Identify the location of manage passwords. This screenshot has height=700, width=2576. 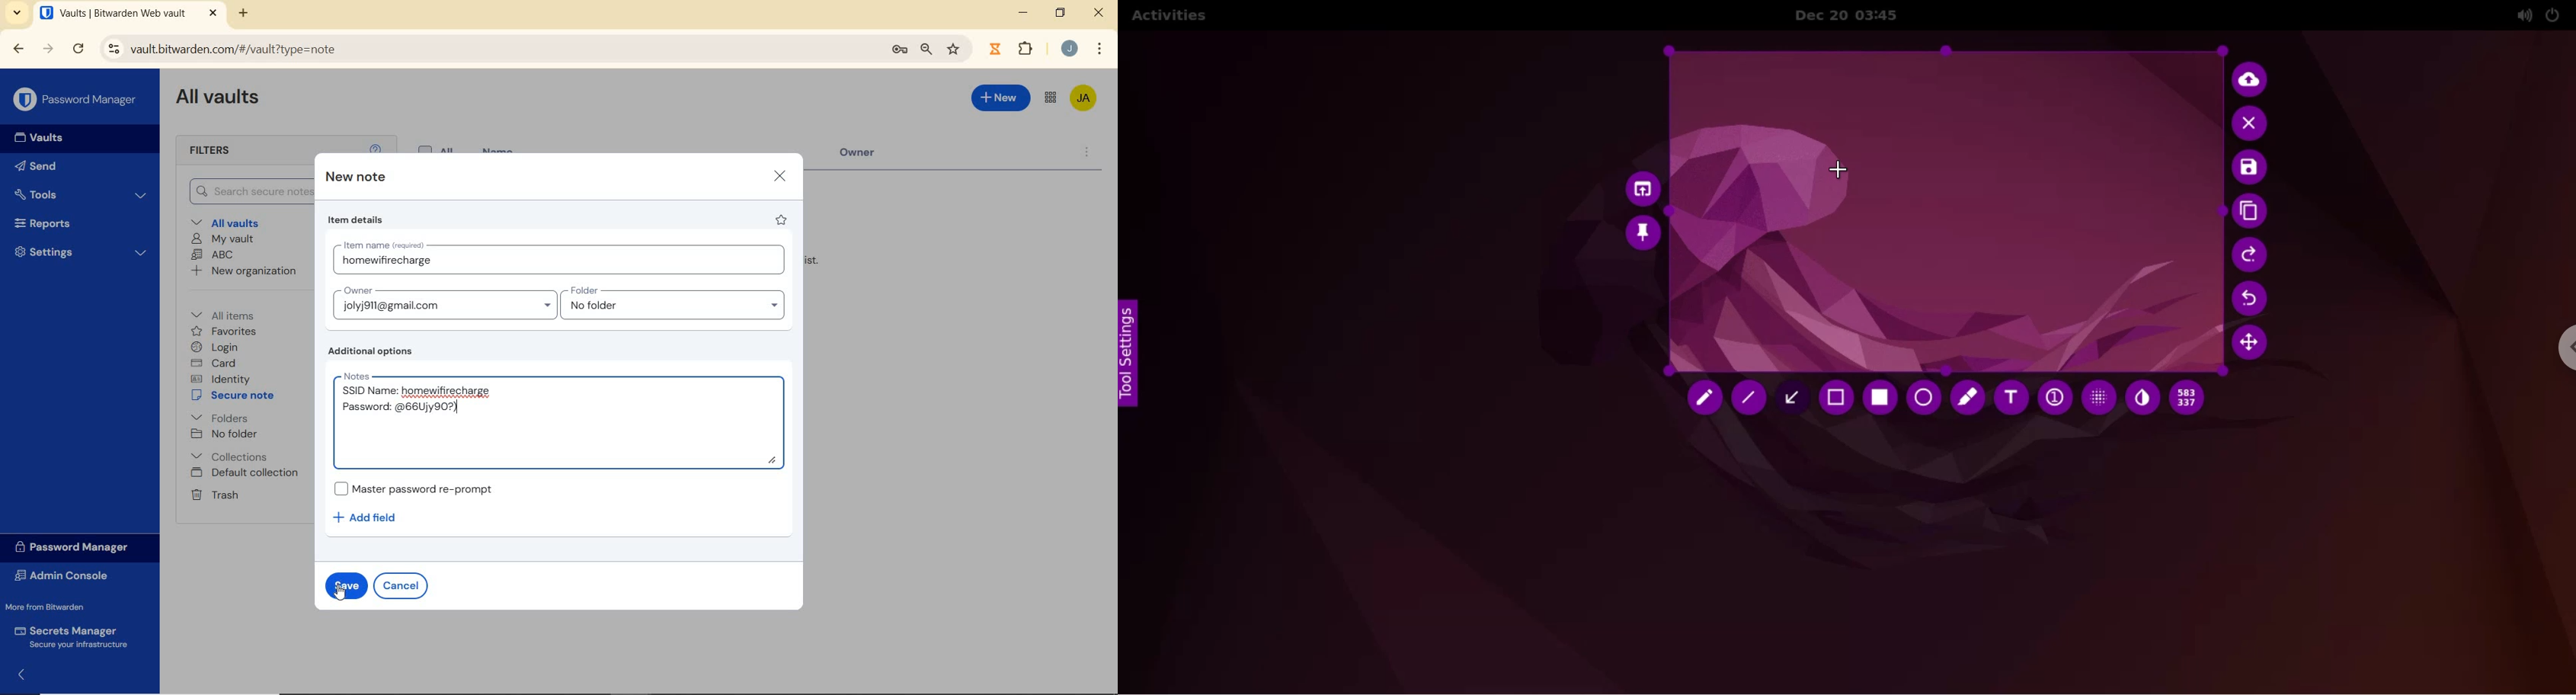
(900, 52).